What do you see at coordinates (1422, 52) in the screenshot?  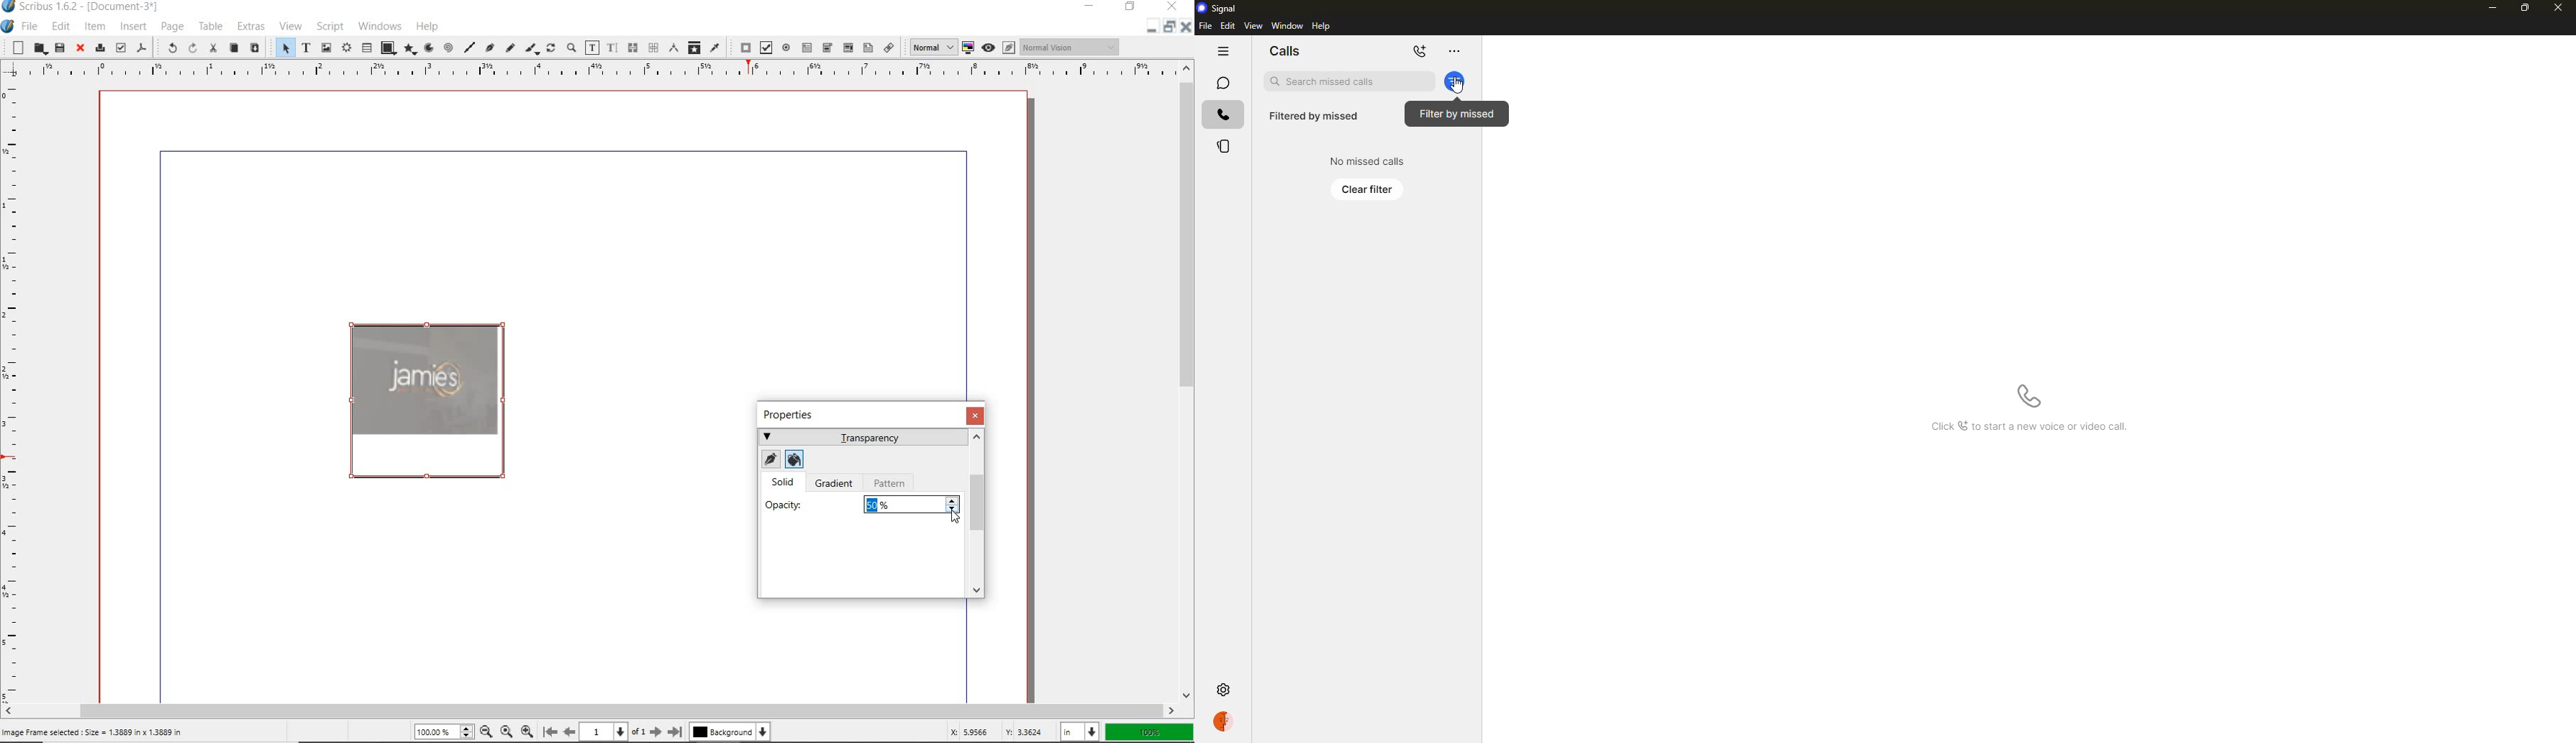 I see `new call` at bounding box center [1422, 52].